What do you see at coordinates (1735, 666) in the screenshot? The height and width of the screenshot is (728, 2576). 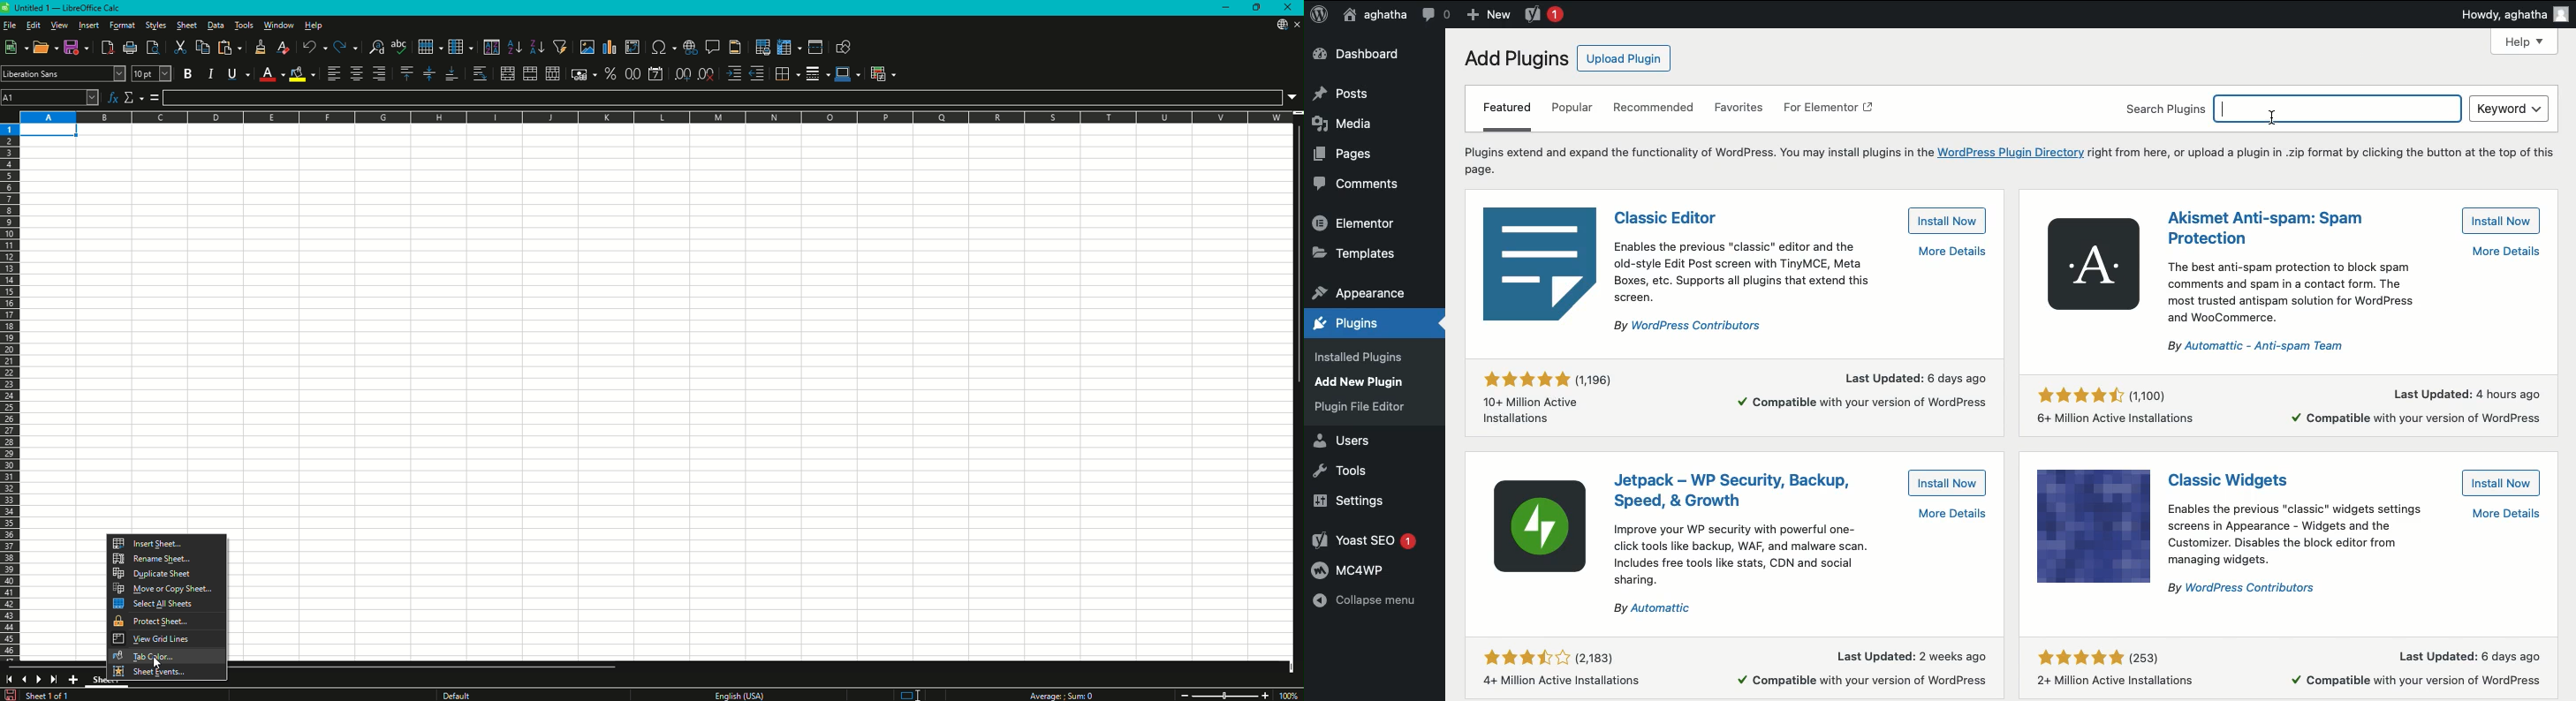 I see `Hoke ofr 7 (2183) Last Updated: 2 weeks ago
4+ Millon Active Installations Compatible with your version of WordPress` at bounding box center [1735, 666].